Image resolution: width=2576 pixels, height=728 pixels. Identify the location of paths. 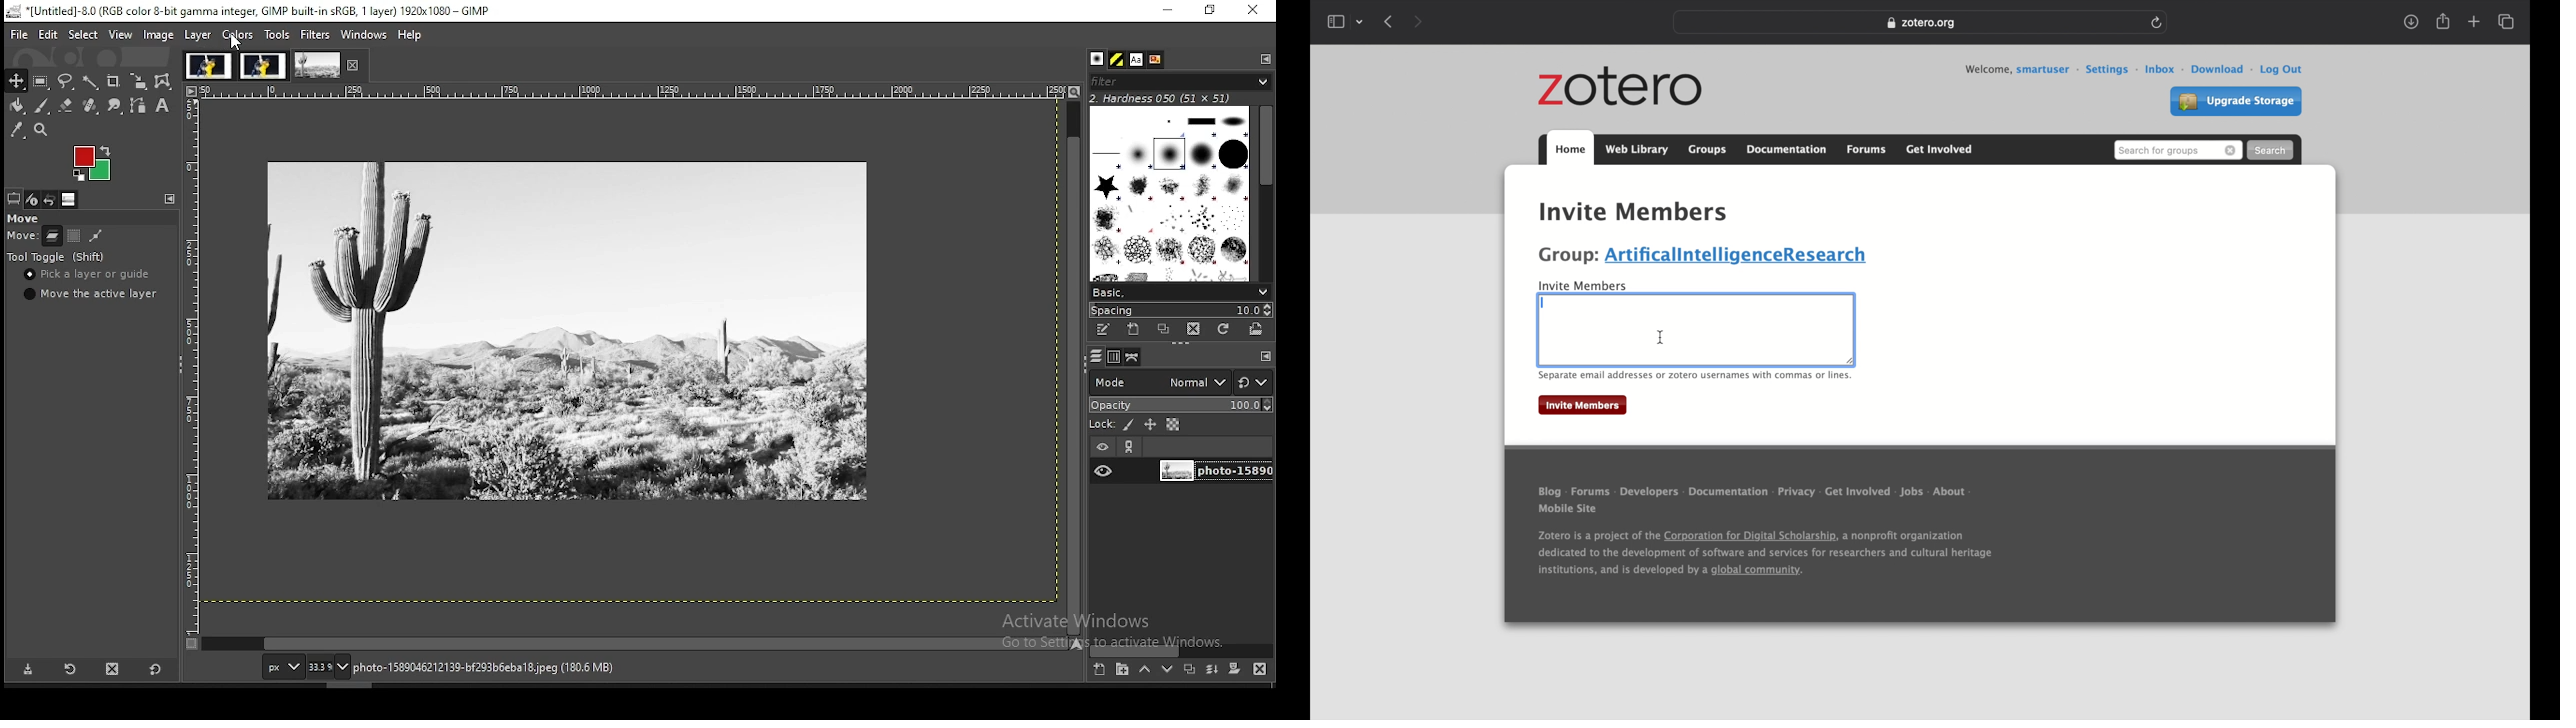
(1134, 357).